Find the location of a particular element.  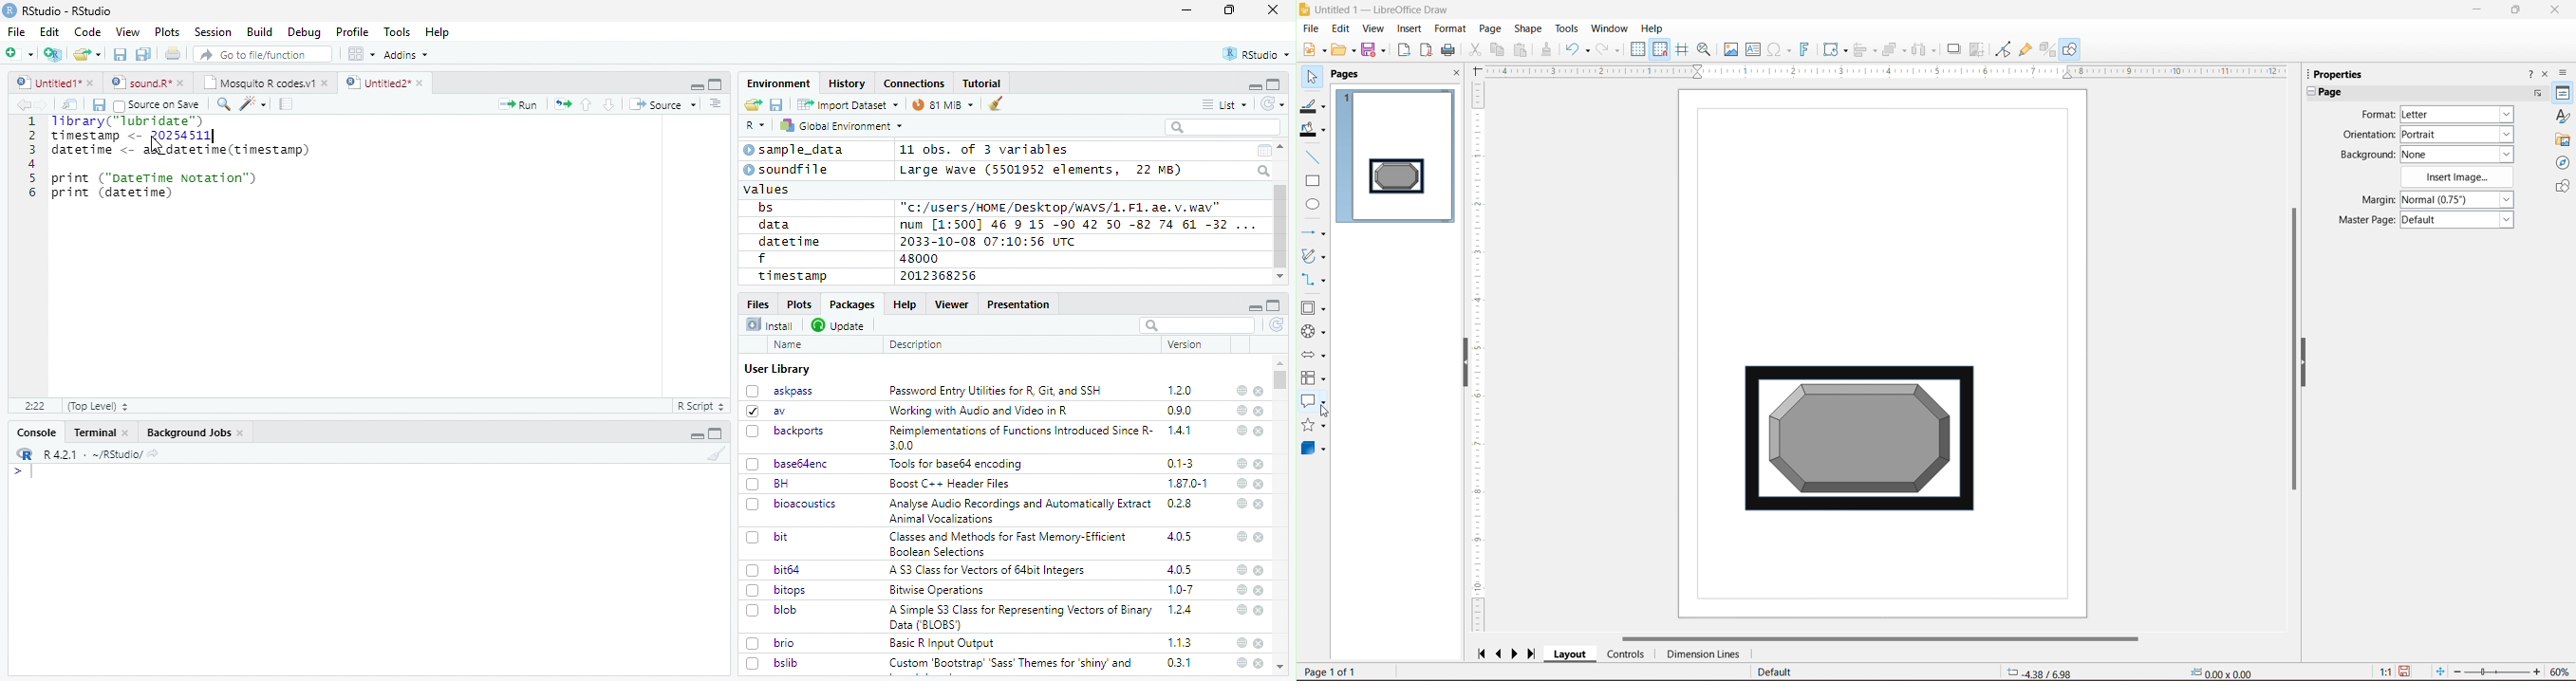

clear workspace is located at coordinates (713, 453).